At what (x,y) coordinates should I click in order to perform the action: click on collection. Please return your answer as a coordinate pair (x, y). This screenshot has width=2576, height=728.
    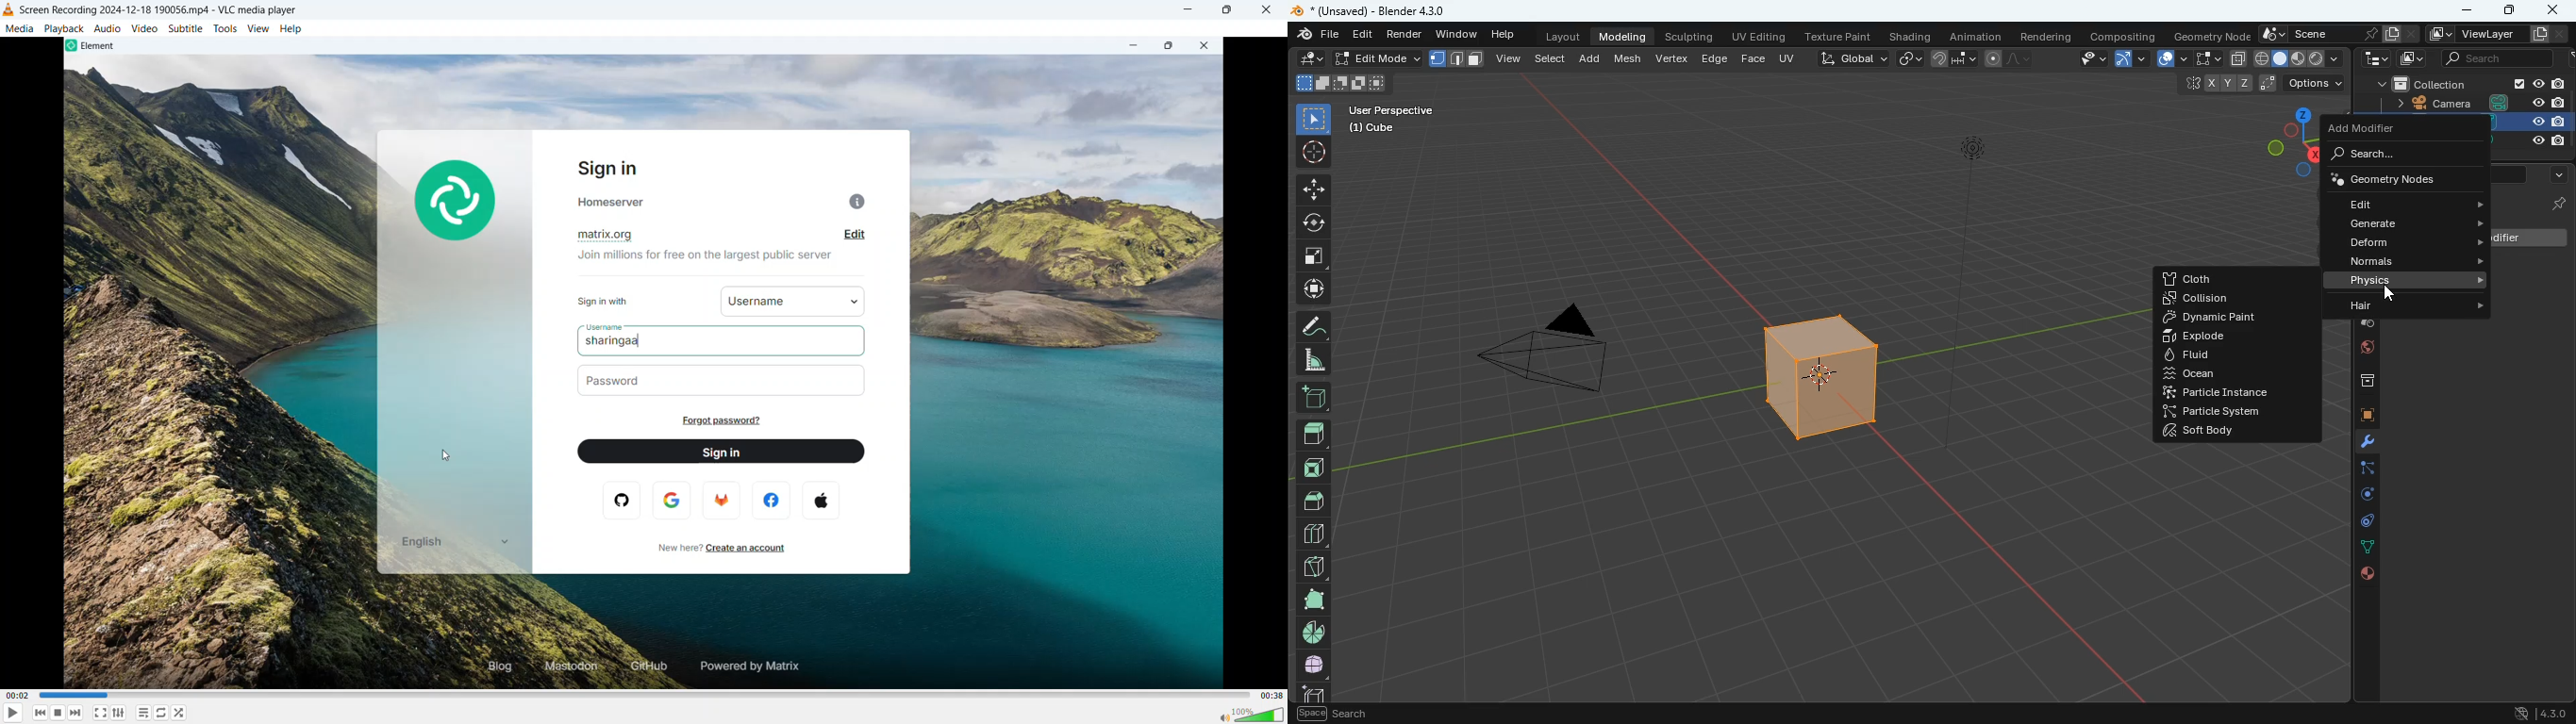
    Looking at the image, I should click on (2472, 83).